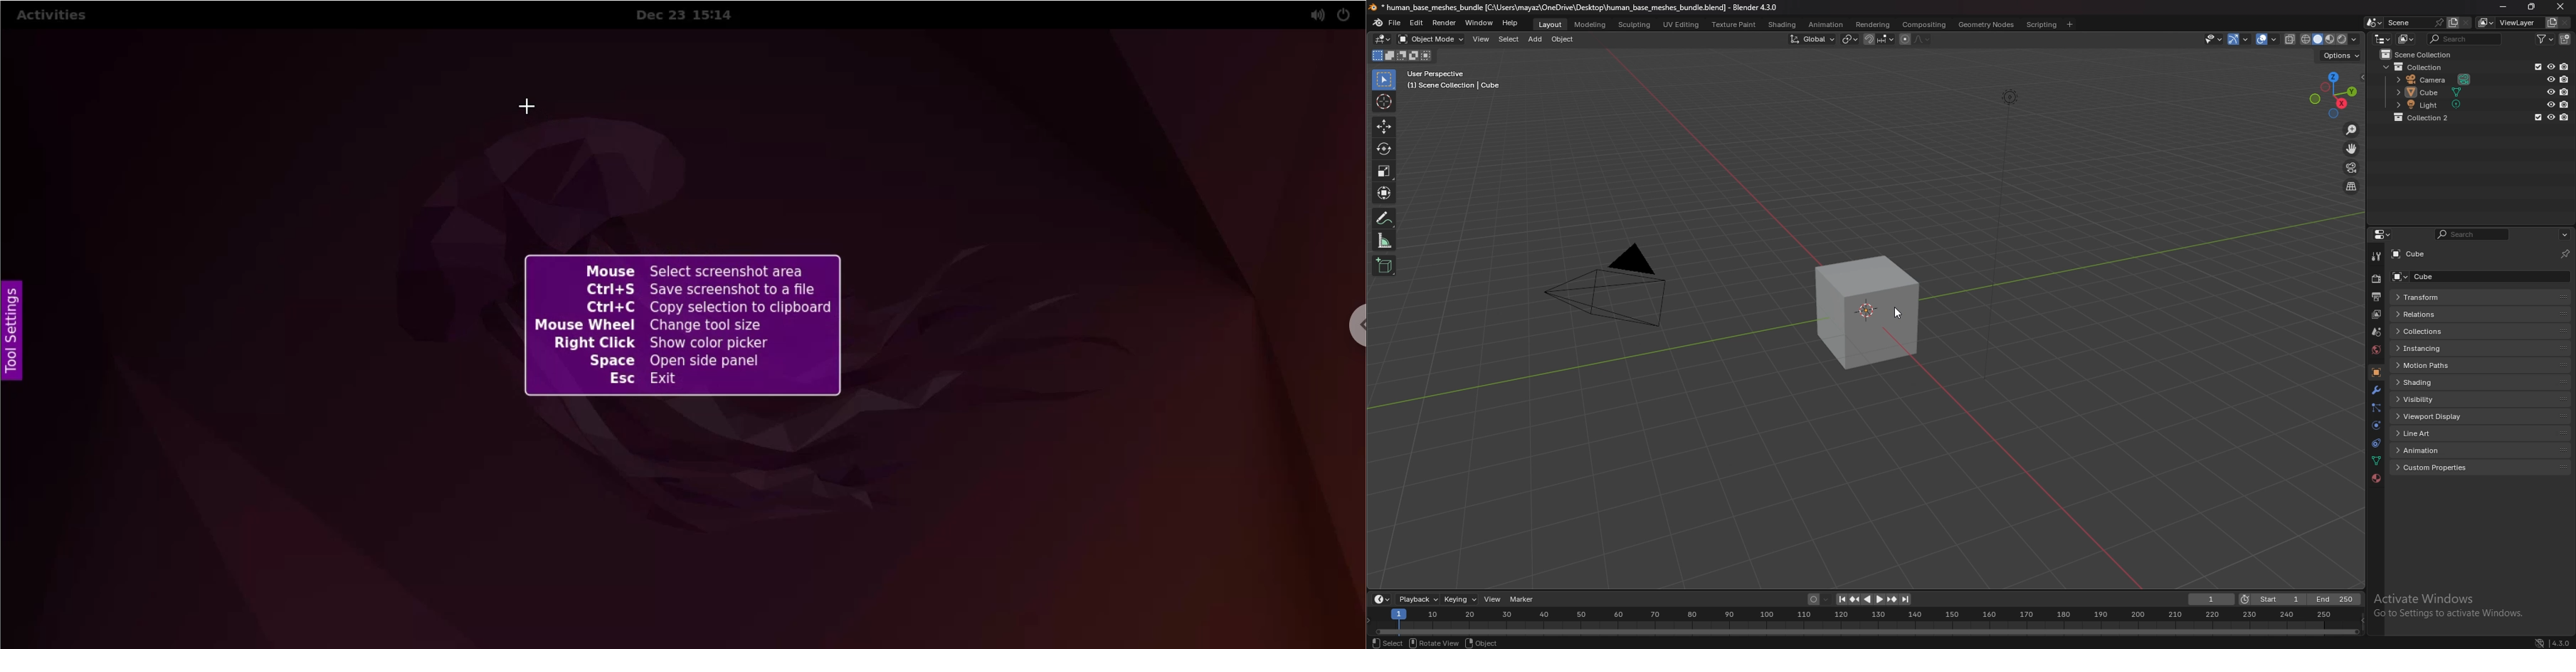 Image resolution: width=2576 pixels, height=672 pixels. What do you see at coordinates (2352, 129) in the screenshot?
I see `zoom` at bounding box center [2352, 129].